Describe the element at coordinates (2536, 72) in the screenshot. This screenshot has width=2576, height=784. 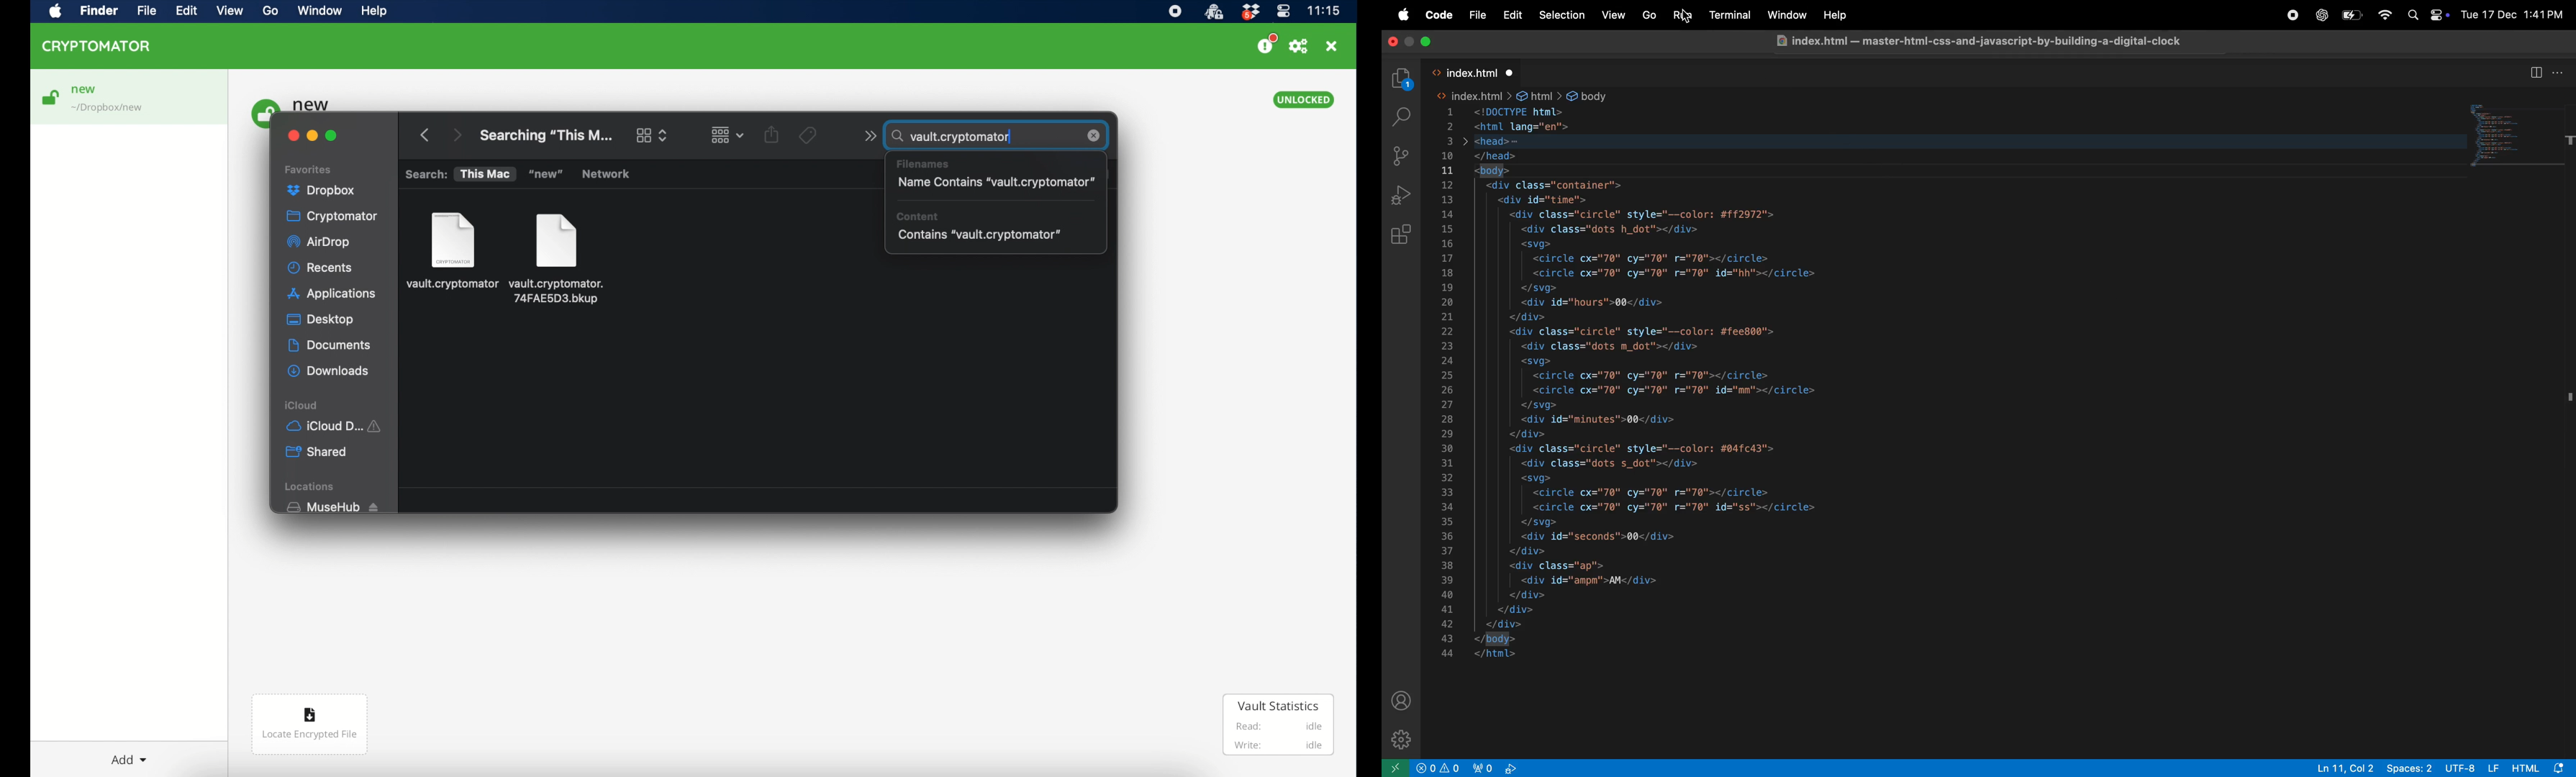
I see `split terminal` at that location.